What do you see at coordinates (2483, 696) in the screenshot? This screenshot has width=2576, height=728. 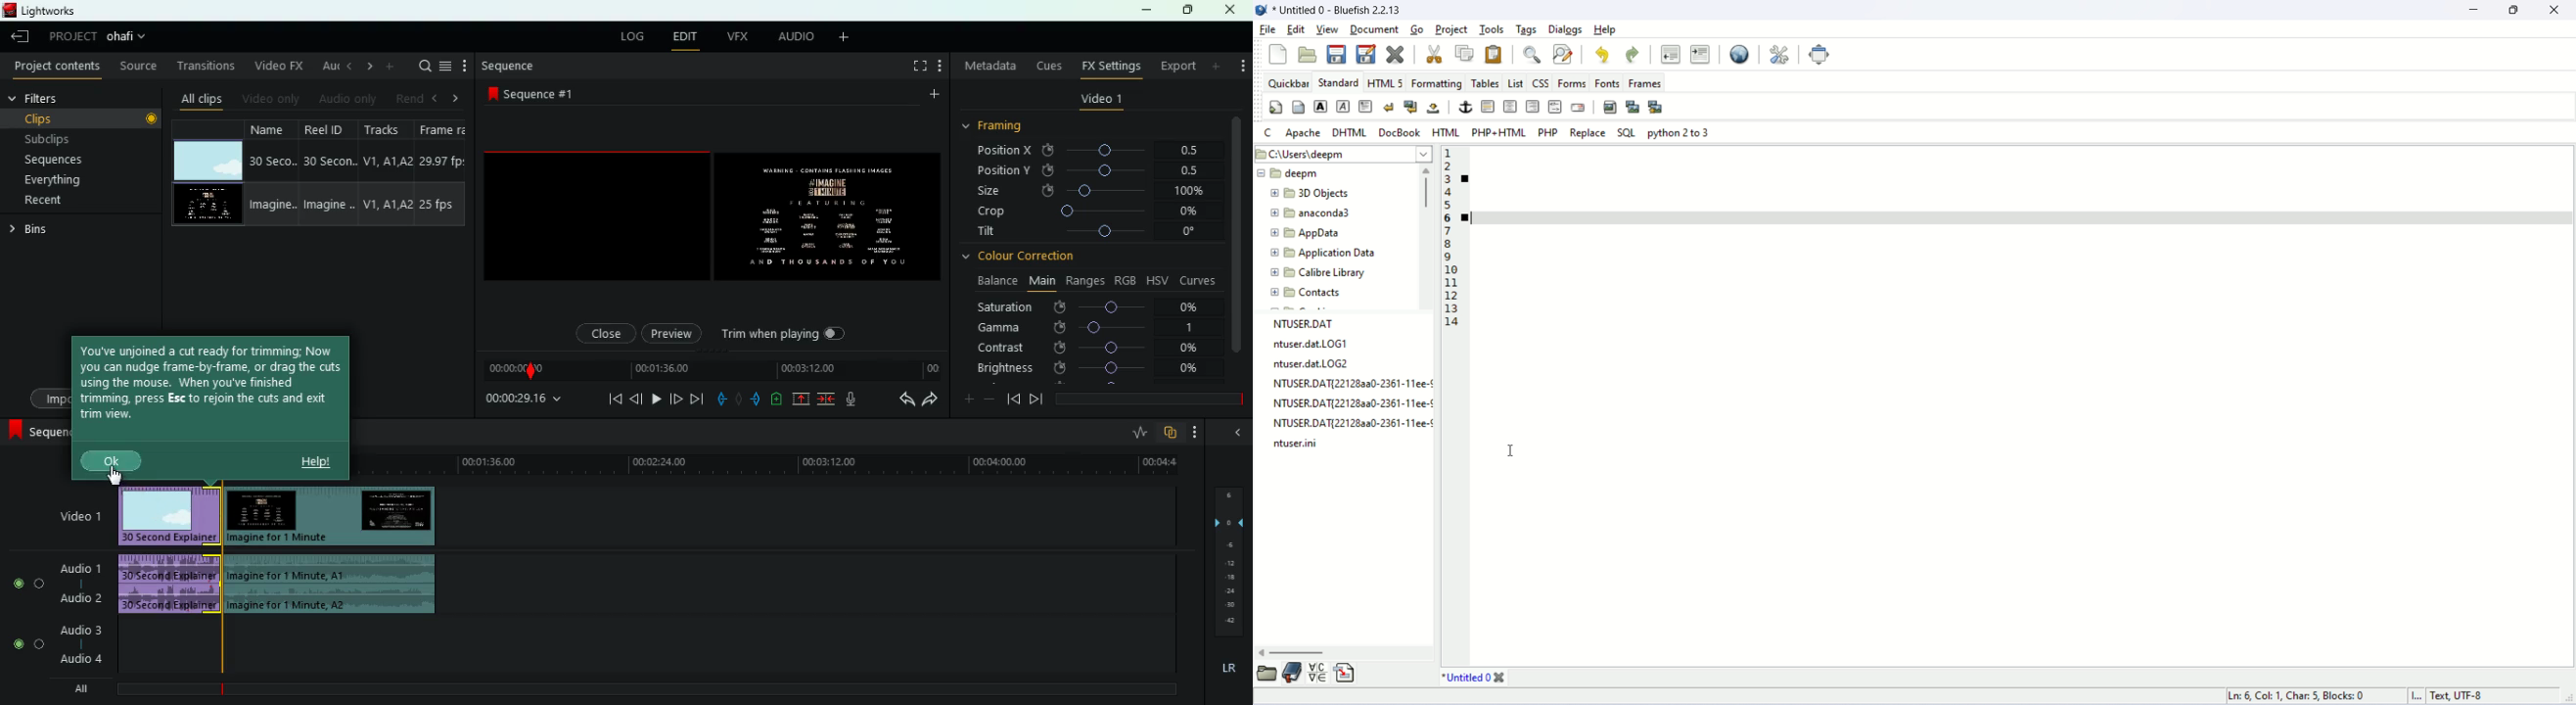 I see `character encoding` at bounding box center [2483, 696].